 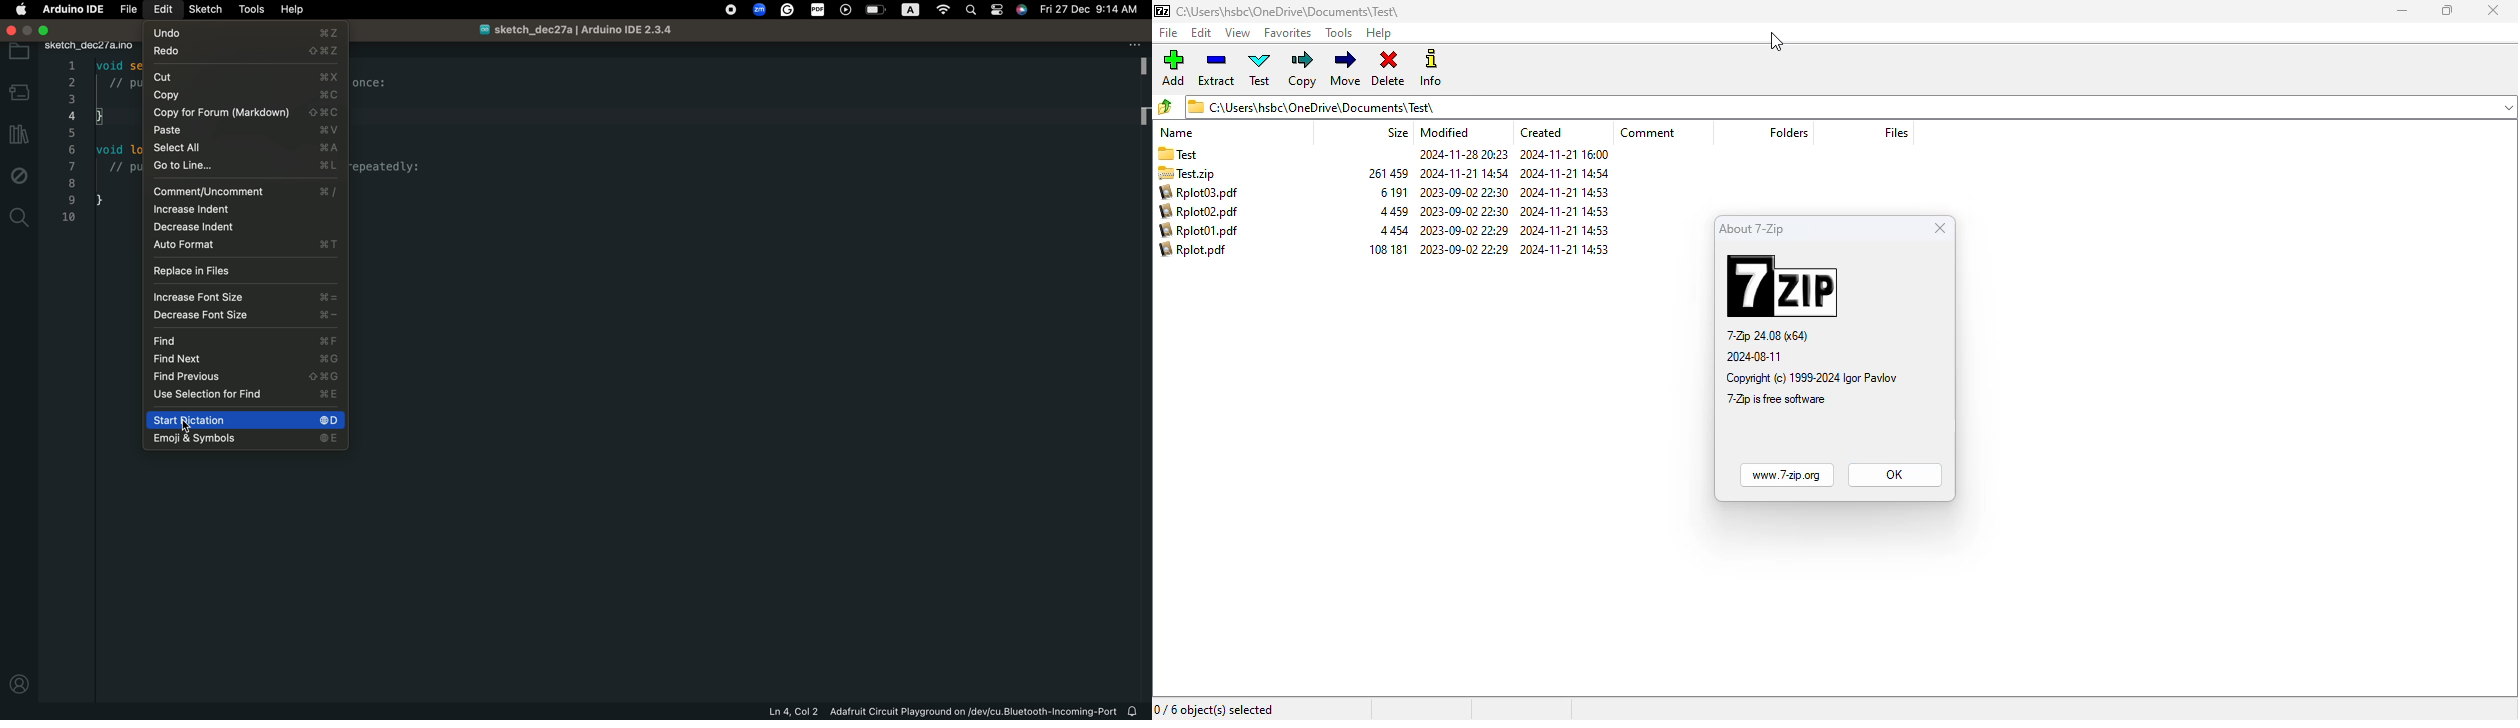 What do you see at coordinates (1567, 174) in the screenshot?
I see `2024-11-21 14:54` at bounding box center [1567, 174].